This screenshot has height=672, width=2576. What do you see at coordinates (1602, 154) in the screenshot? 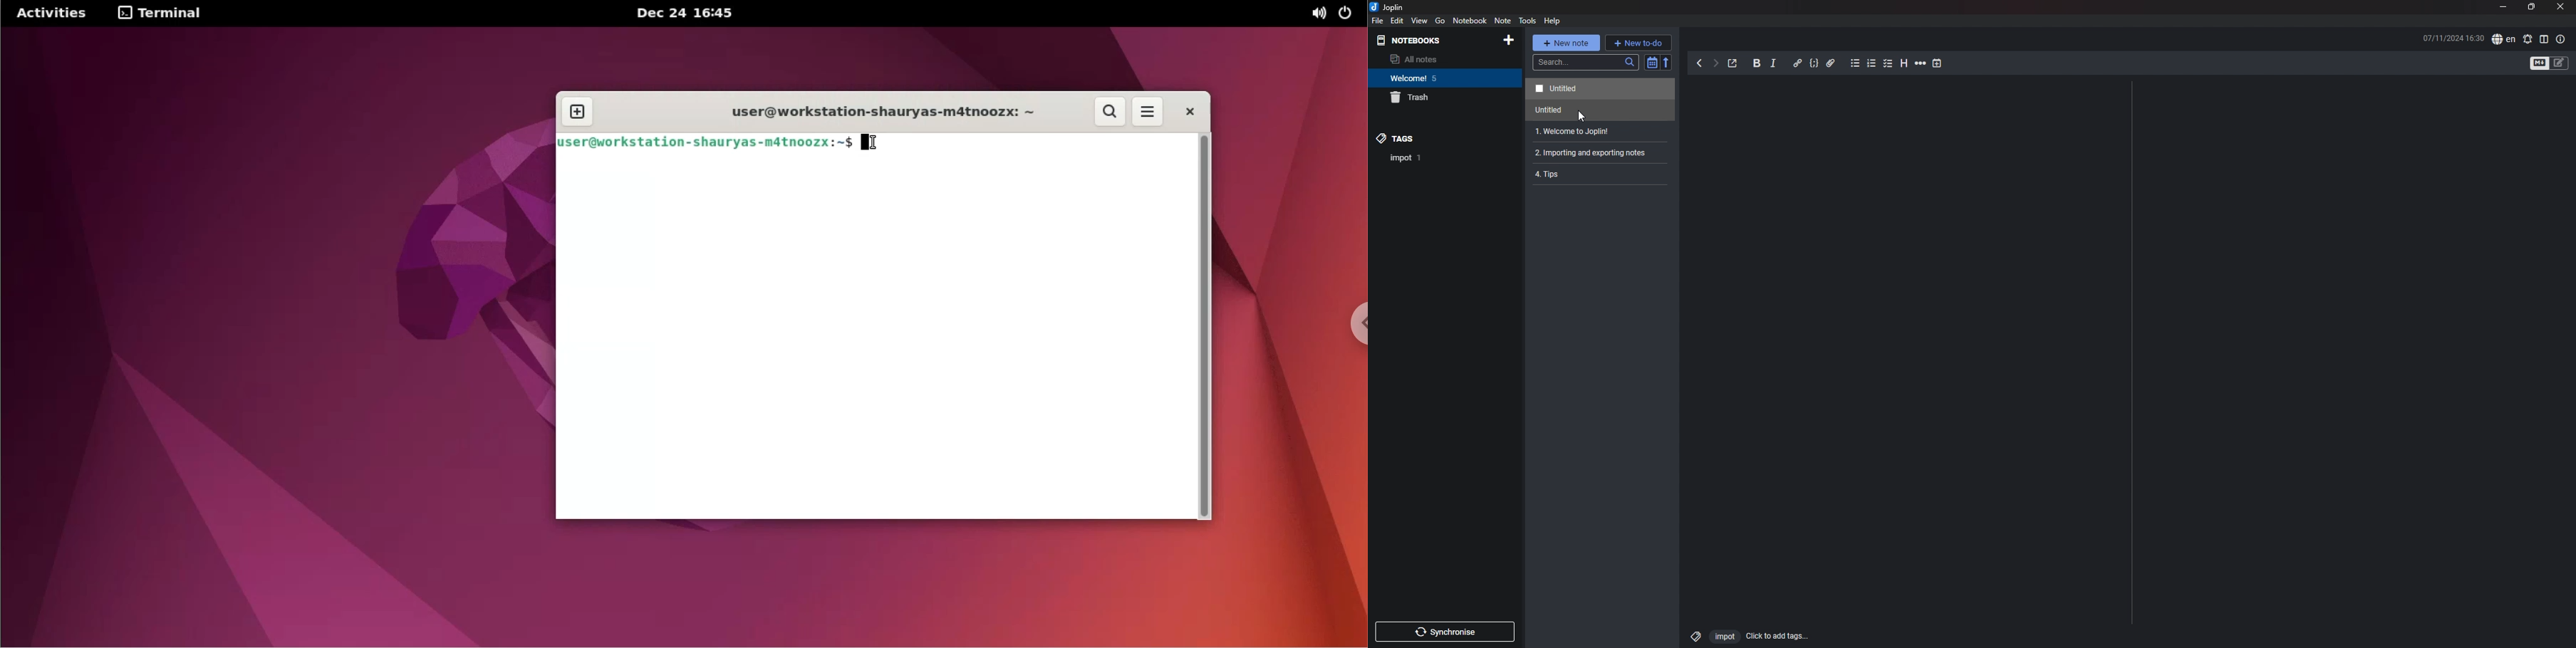
I see `2. Importing and exporting notes:` at bounding box center [1602, 154].